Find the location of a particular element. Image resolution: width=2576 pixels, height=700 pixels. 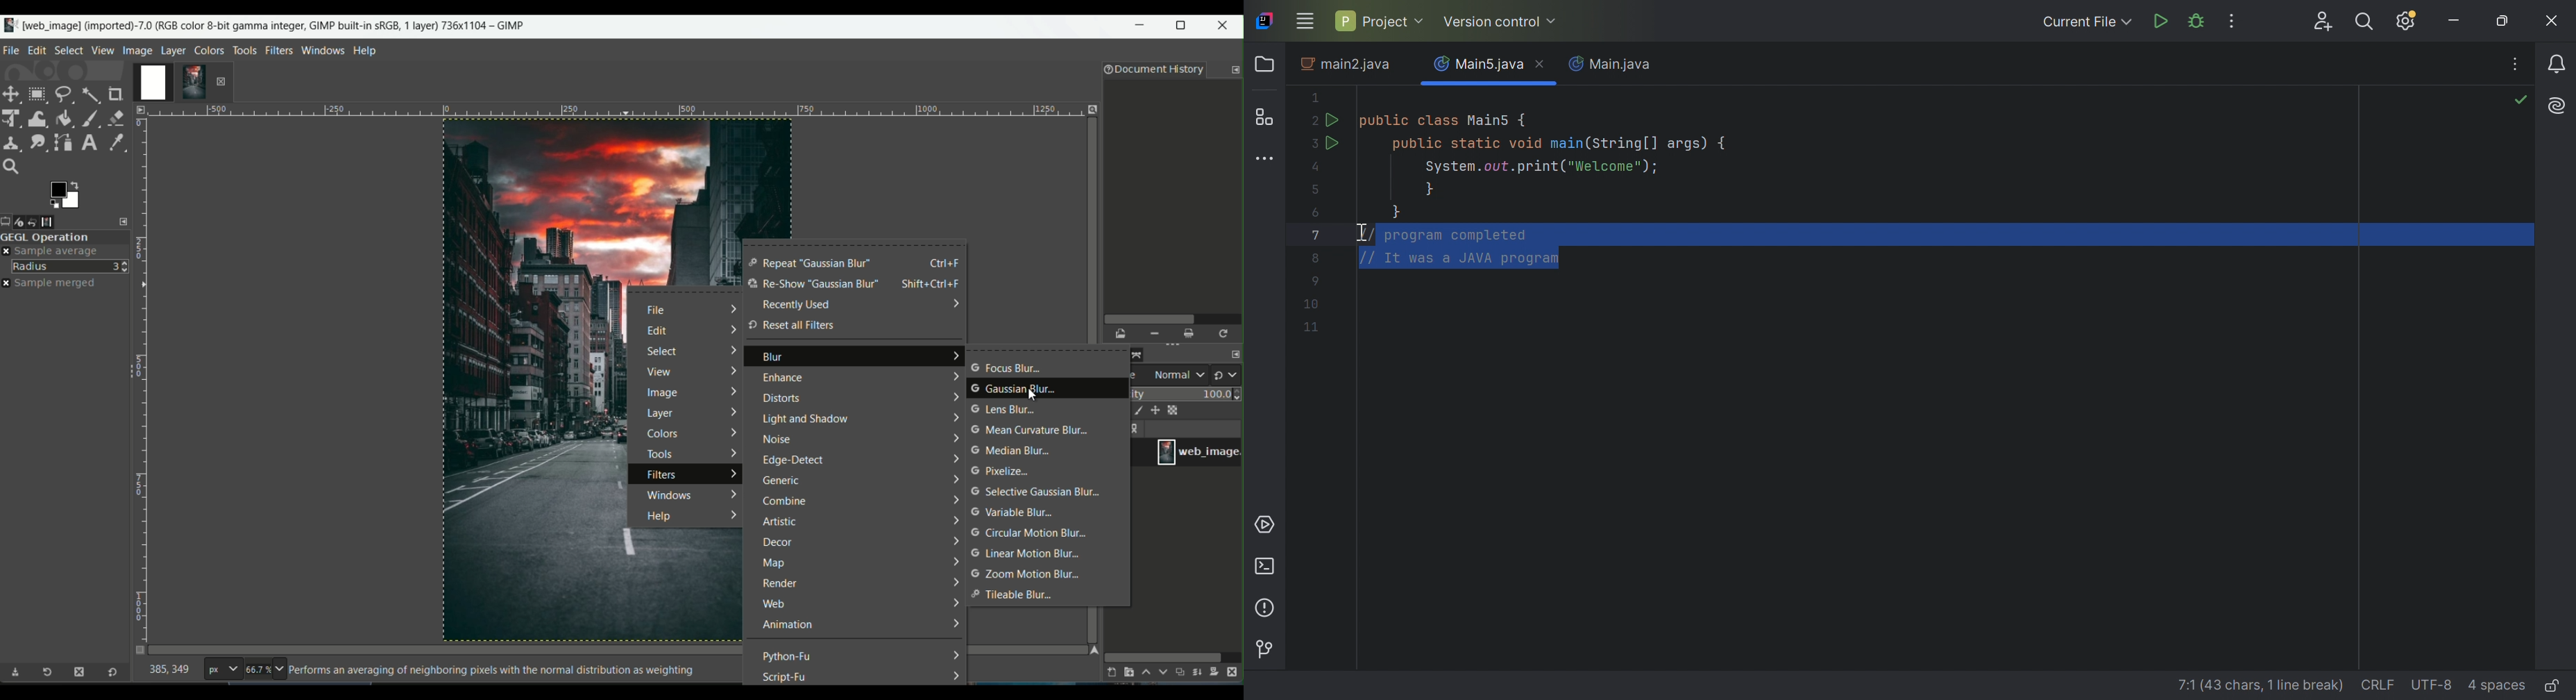

Structure is located at coordinates (1268, 117).